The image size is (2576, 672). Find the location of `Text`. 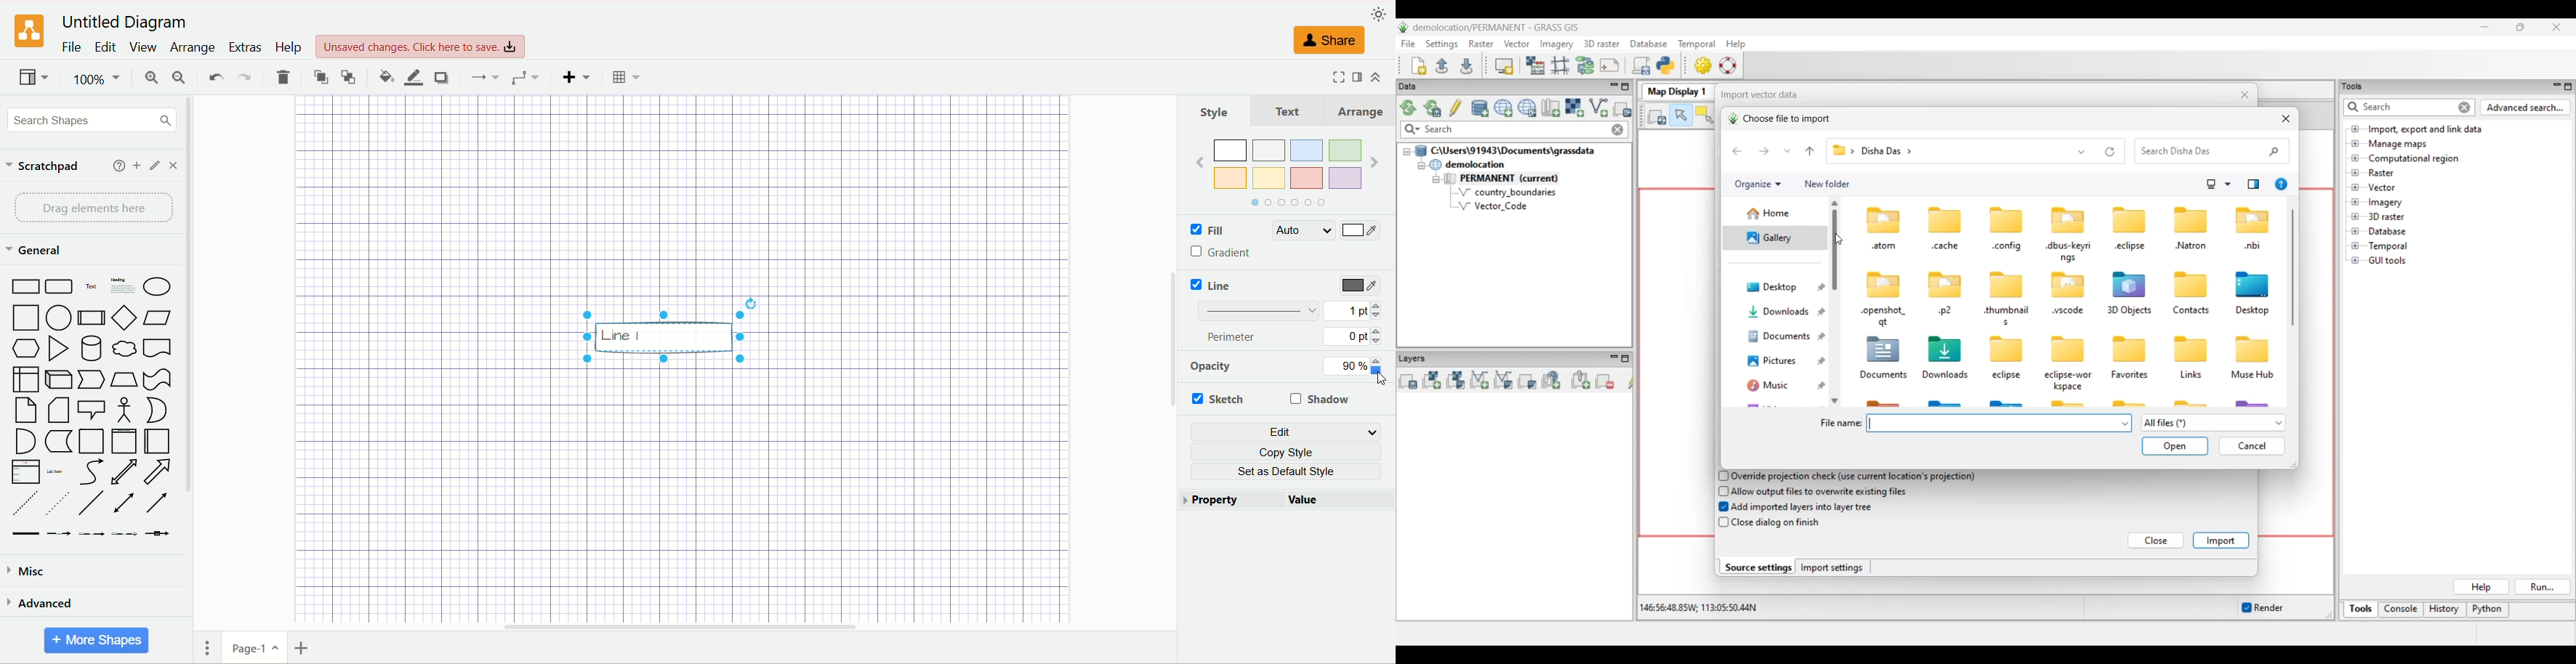

Text is located at coordinates (1286, 110).